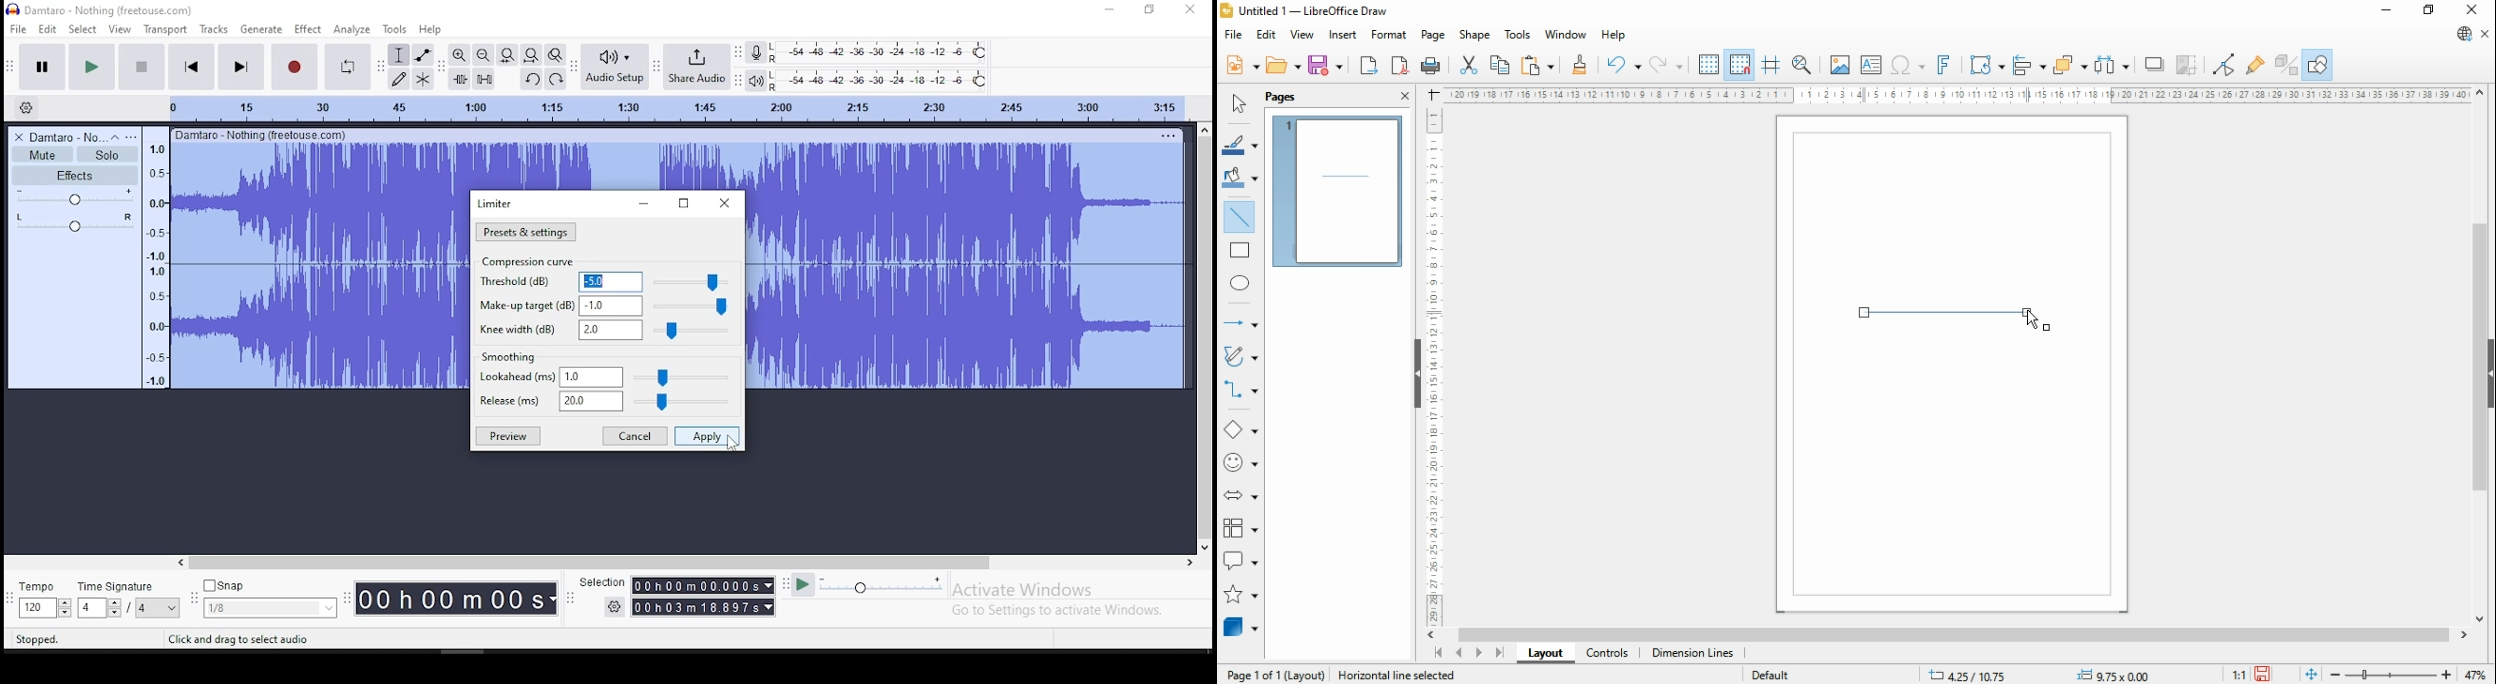 Image resolution: width=2520 pixels, height=700 pixels. Describe the element at coordinates (703, 585) in the screenshot. I see `00 h 00 m 00.000 s` at that location.